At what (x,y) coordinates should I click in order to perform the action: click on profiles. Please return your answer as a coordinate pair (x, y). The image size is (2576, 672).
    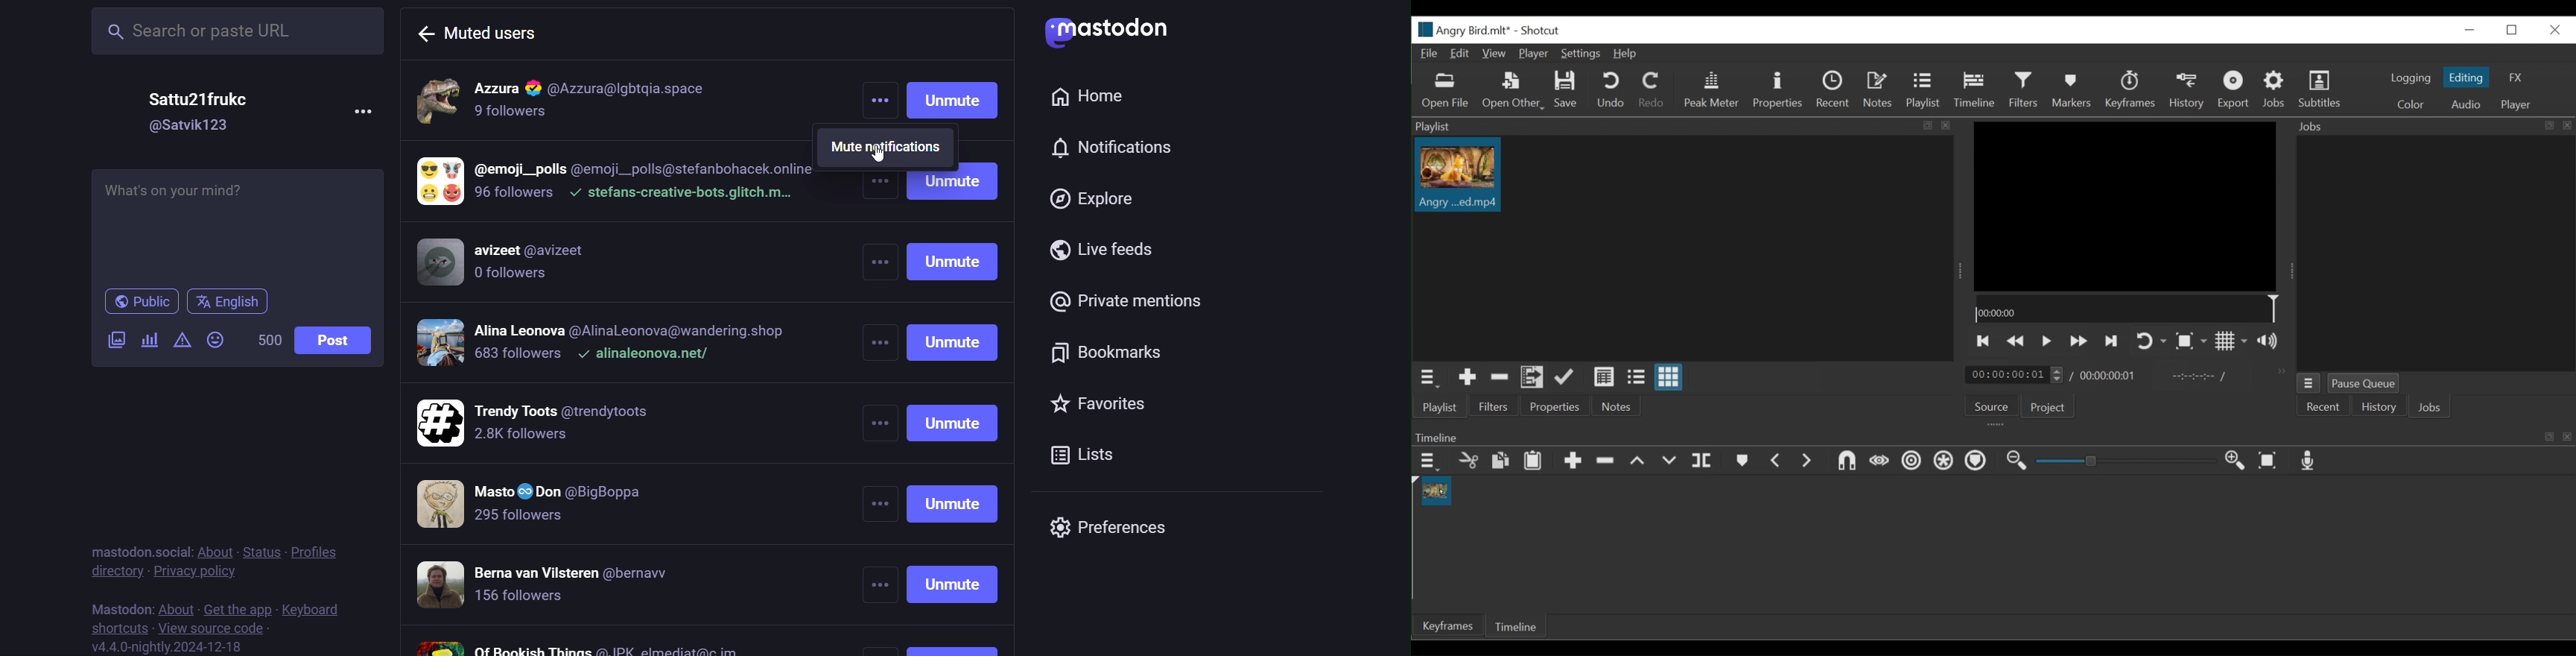
    Looking at the image, I should click on (314, 554).